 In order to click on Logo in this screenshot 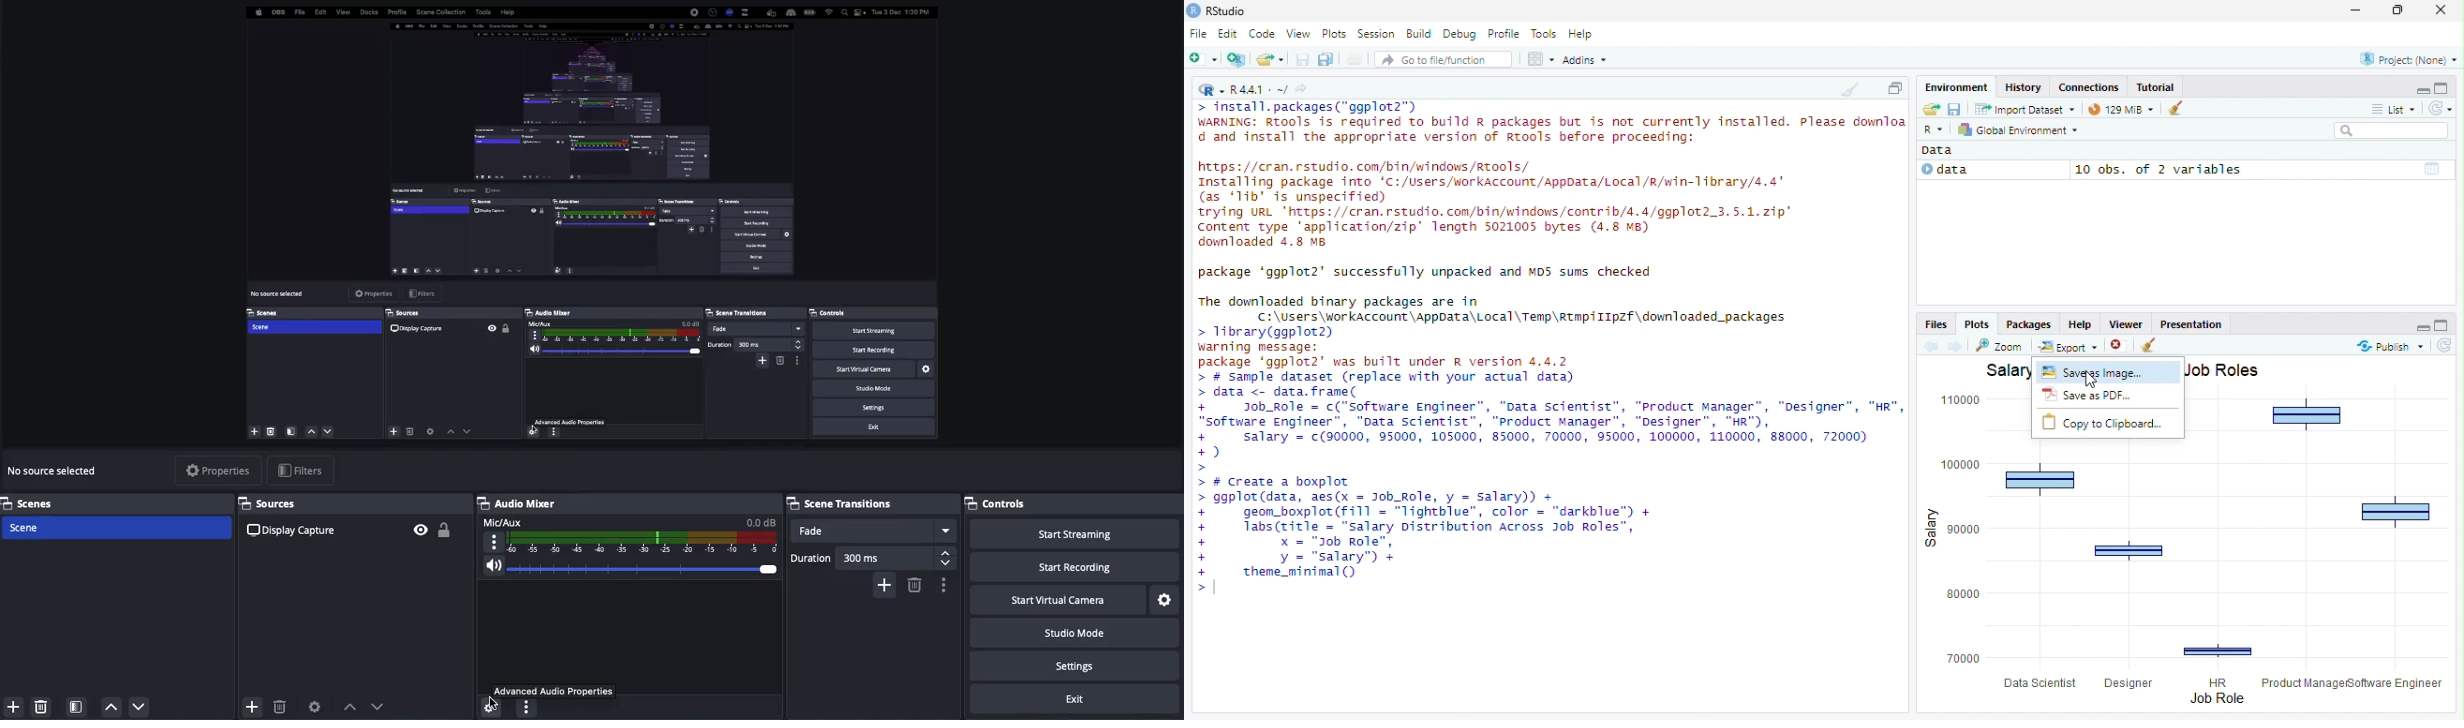, I will do `click(1194, 10)`.